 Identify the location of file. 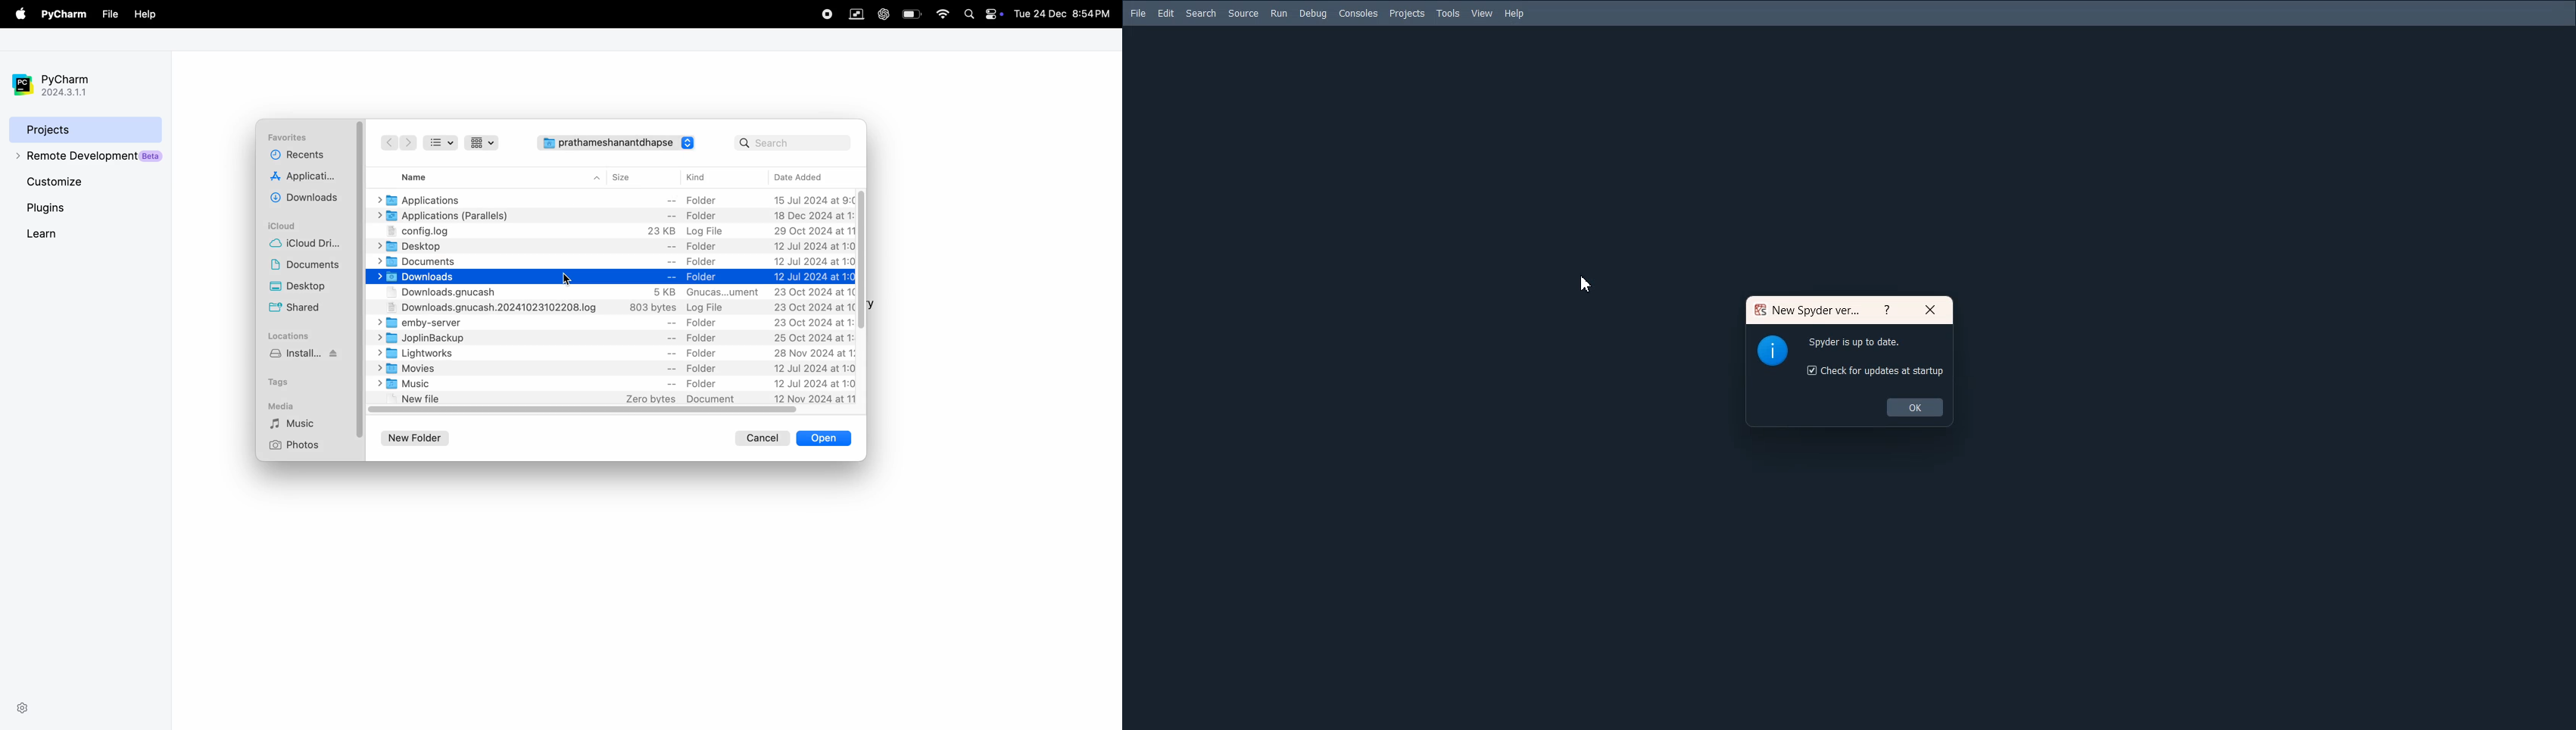
(110, 14).